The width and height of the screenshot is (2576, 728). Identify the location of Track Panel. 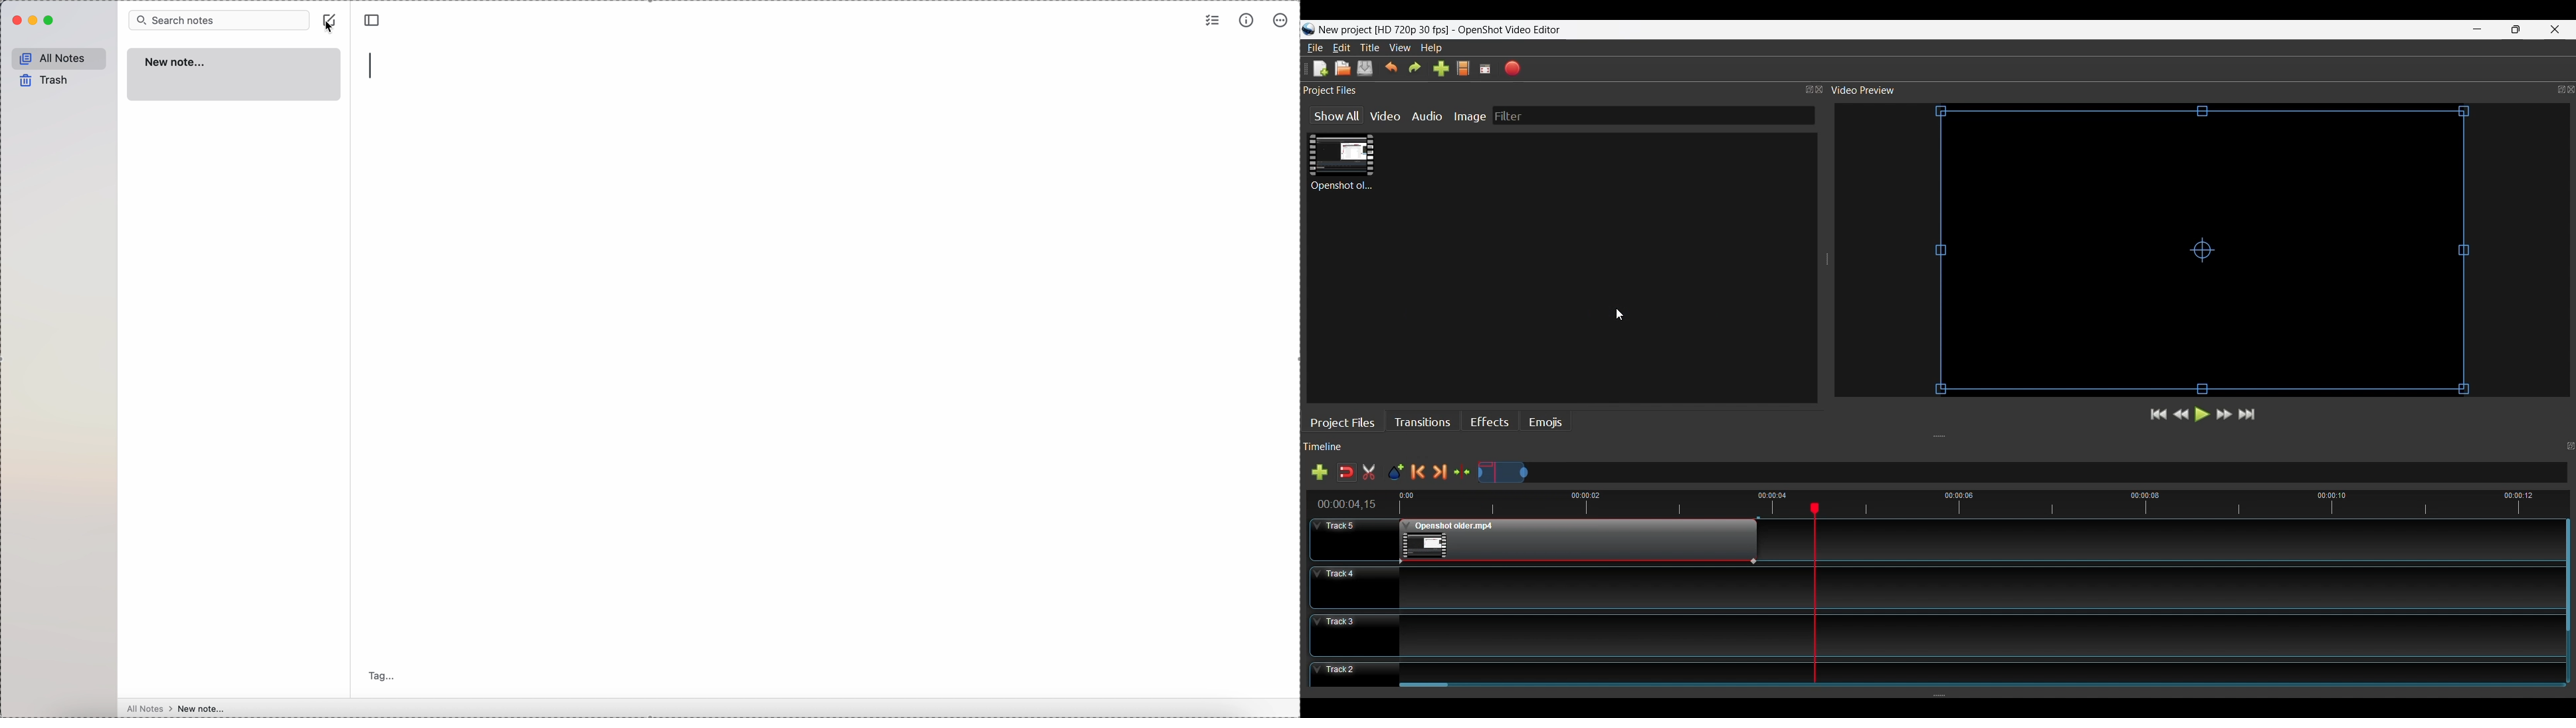
(1975, 635).